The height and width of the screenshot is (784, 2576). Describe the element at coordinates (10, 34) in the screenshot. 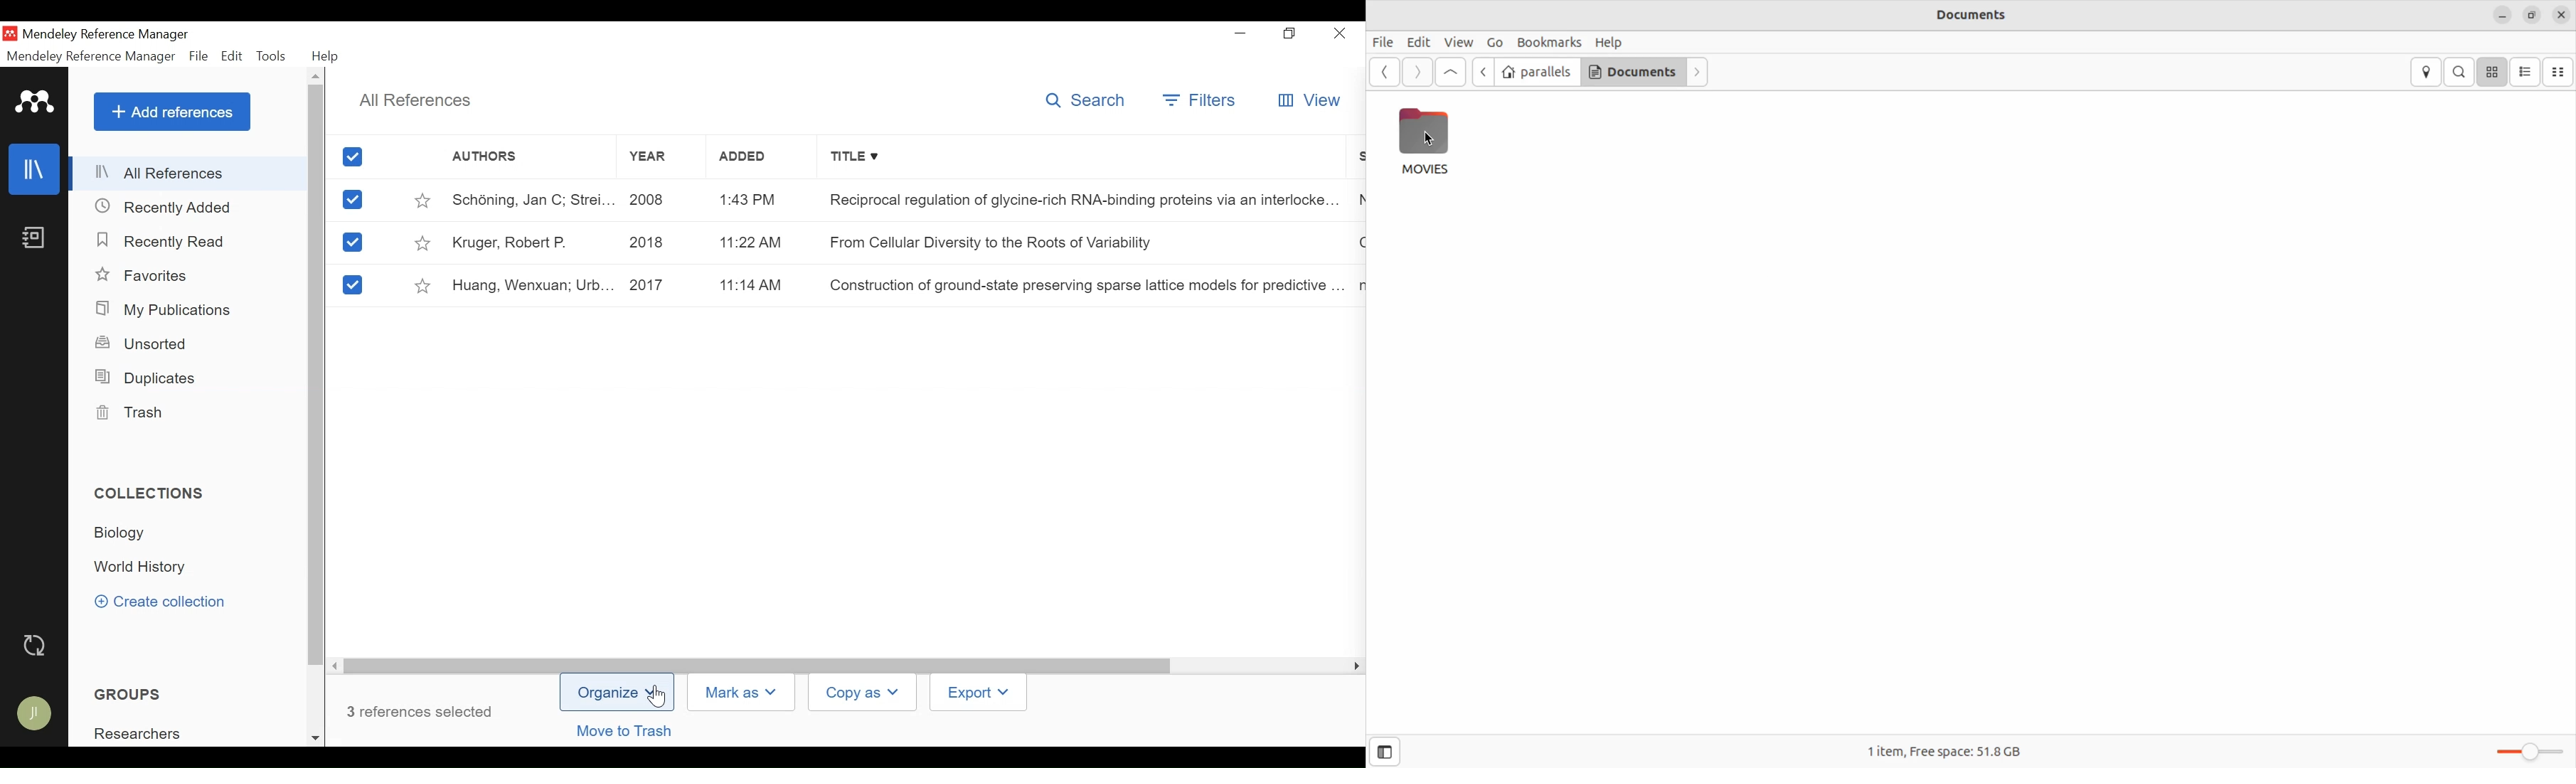

I see `Mendeley Desktop Icon` at that location.